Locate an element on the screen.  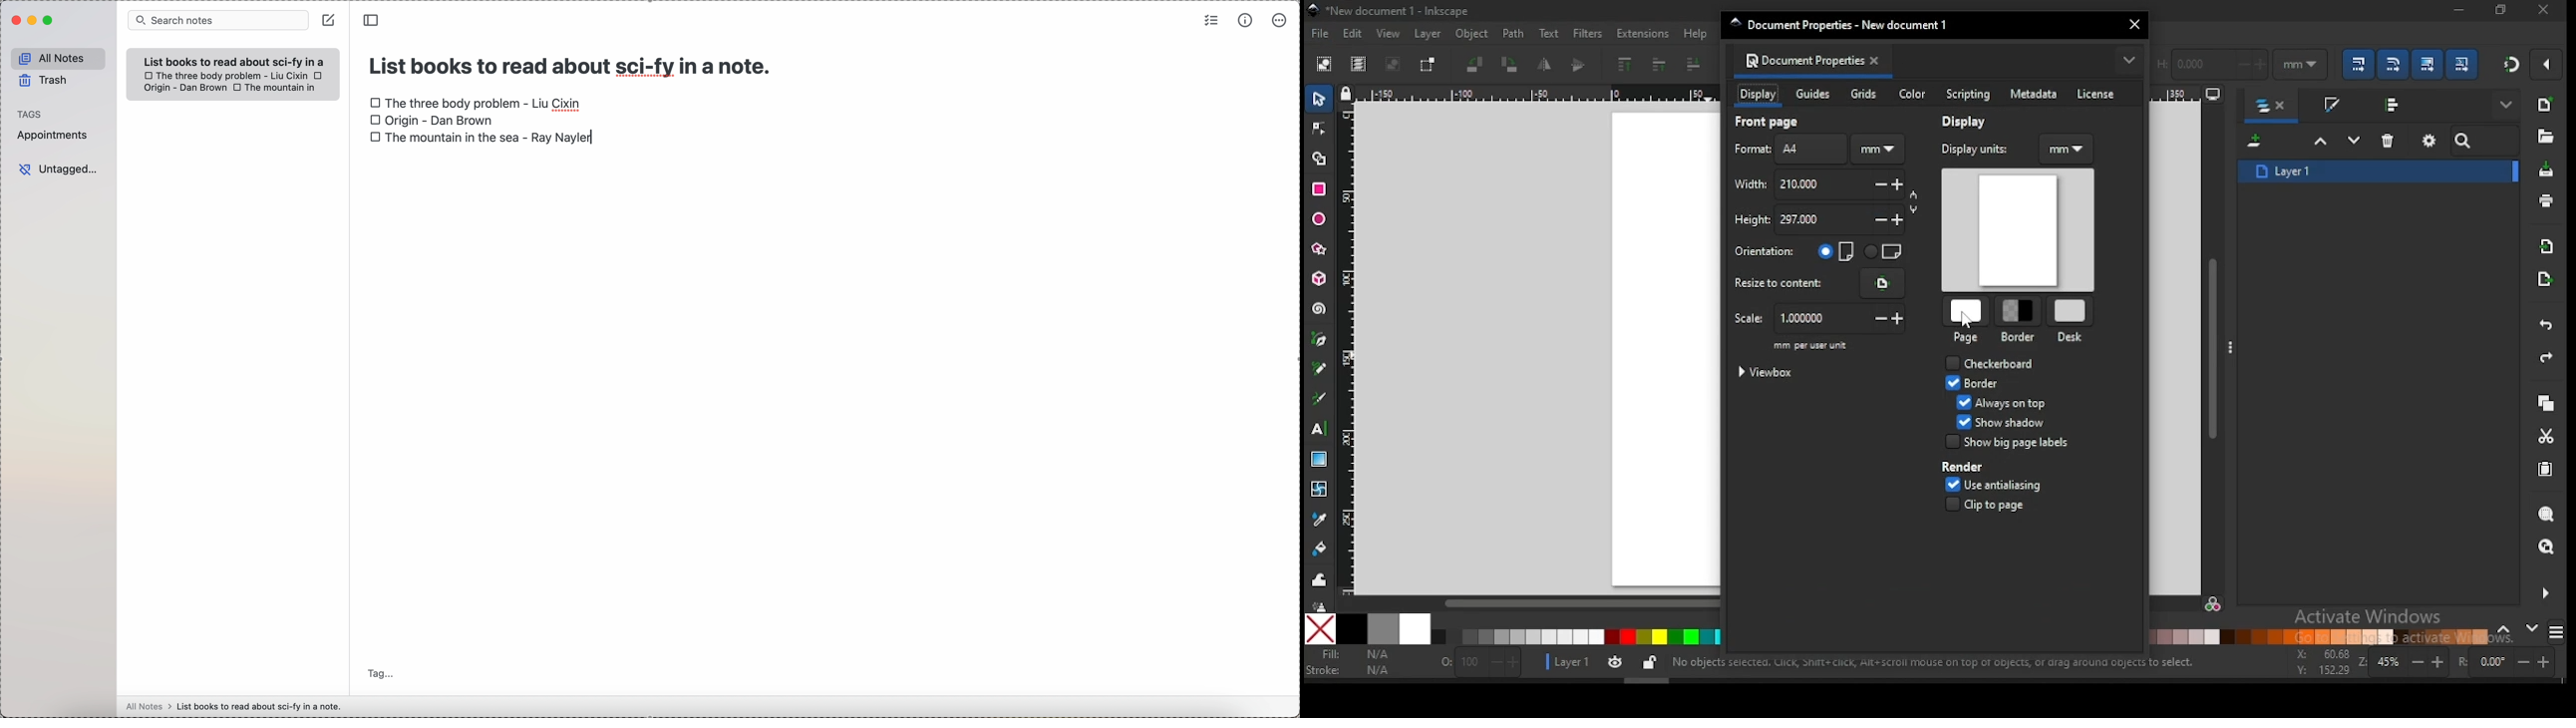
horizontal ruler is located at coordinates (1535, 96).